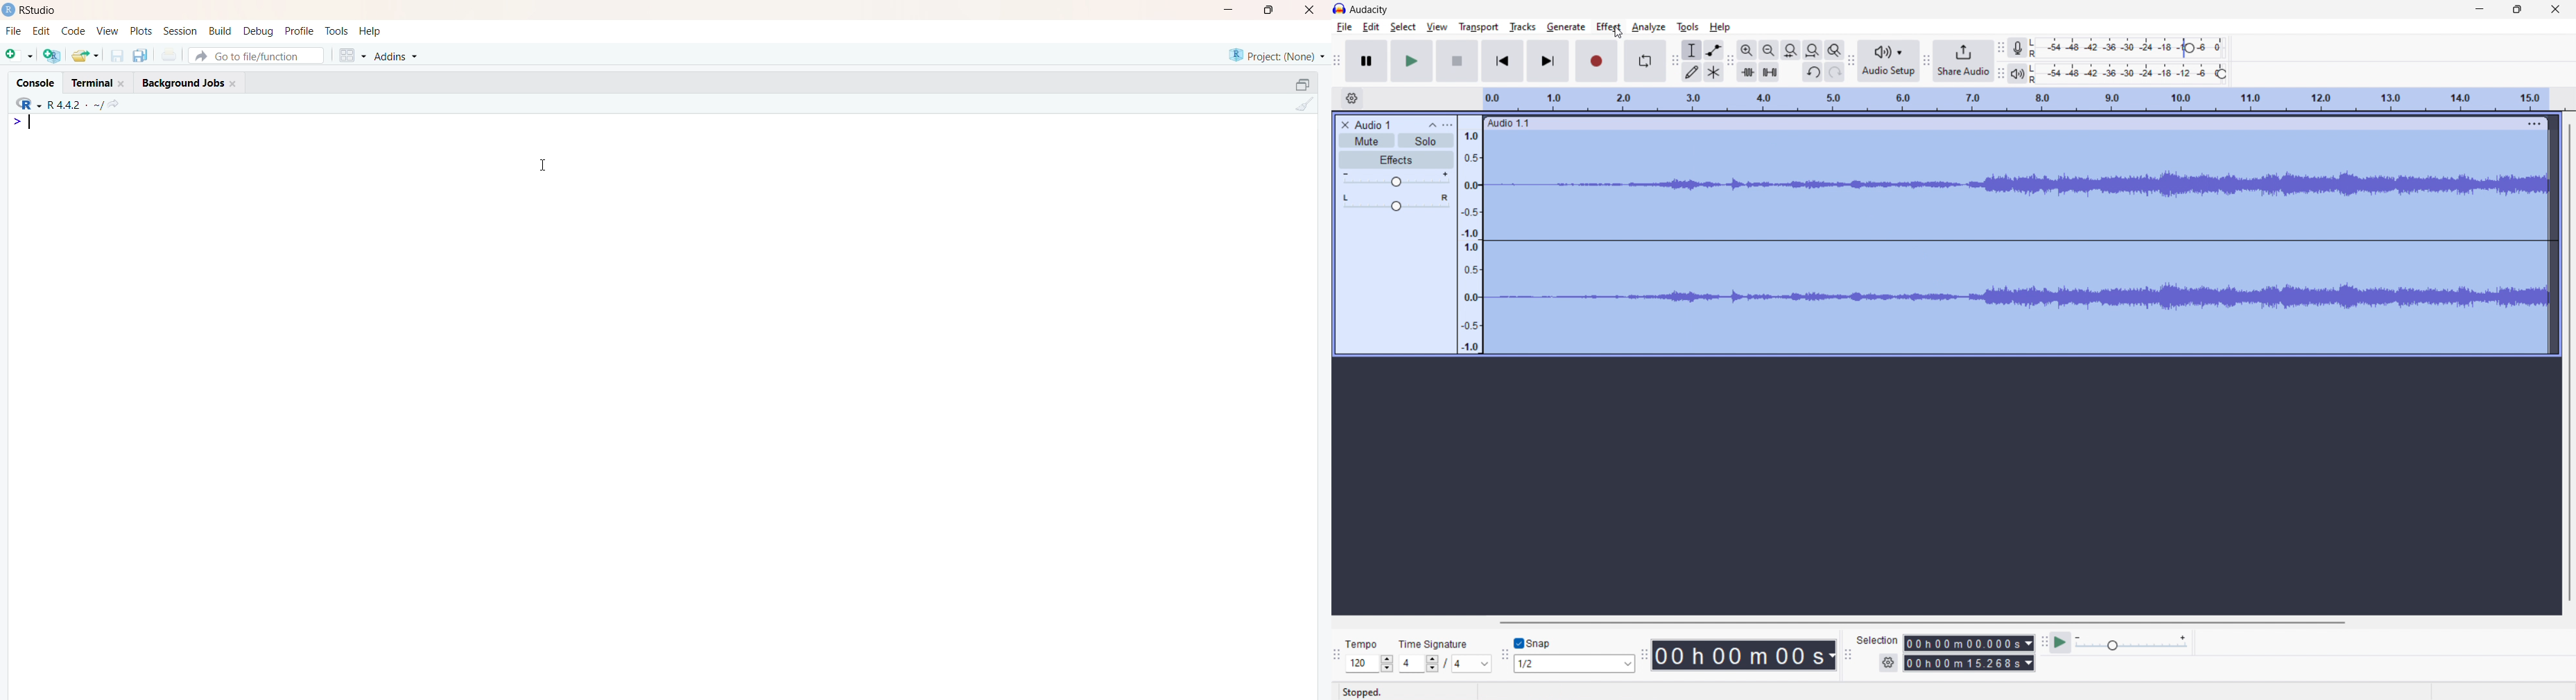 The width and height of the screenshot is (2576, 700). What do you see at coordinates (1744, 656) in the screenshot?
I see `time stamp` at bounding box center [1744, 656].